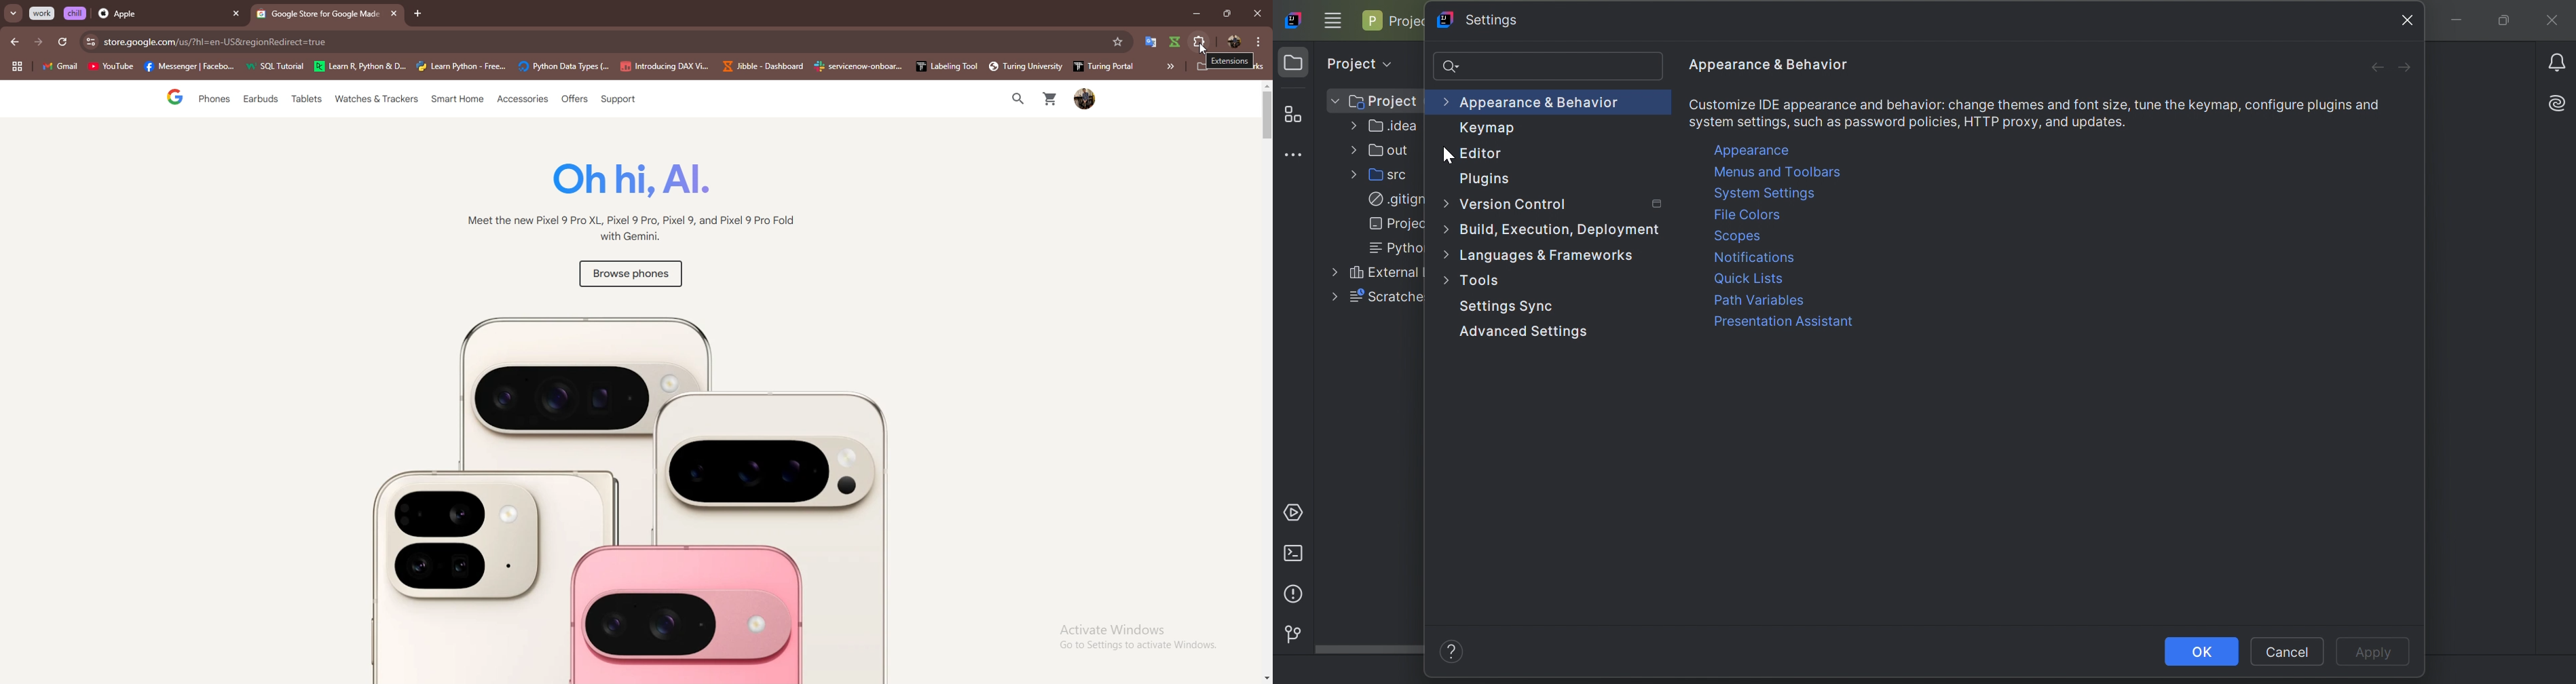 Image resolution: width=2576 pixels, height=700 pixels. What do you see at coordinates (392, 13) in the screenshot?
I see `close tab` at bounding box center [392, 13].